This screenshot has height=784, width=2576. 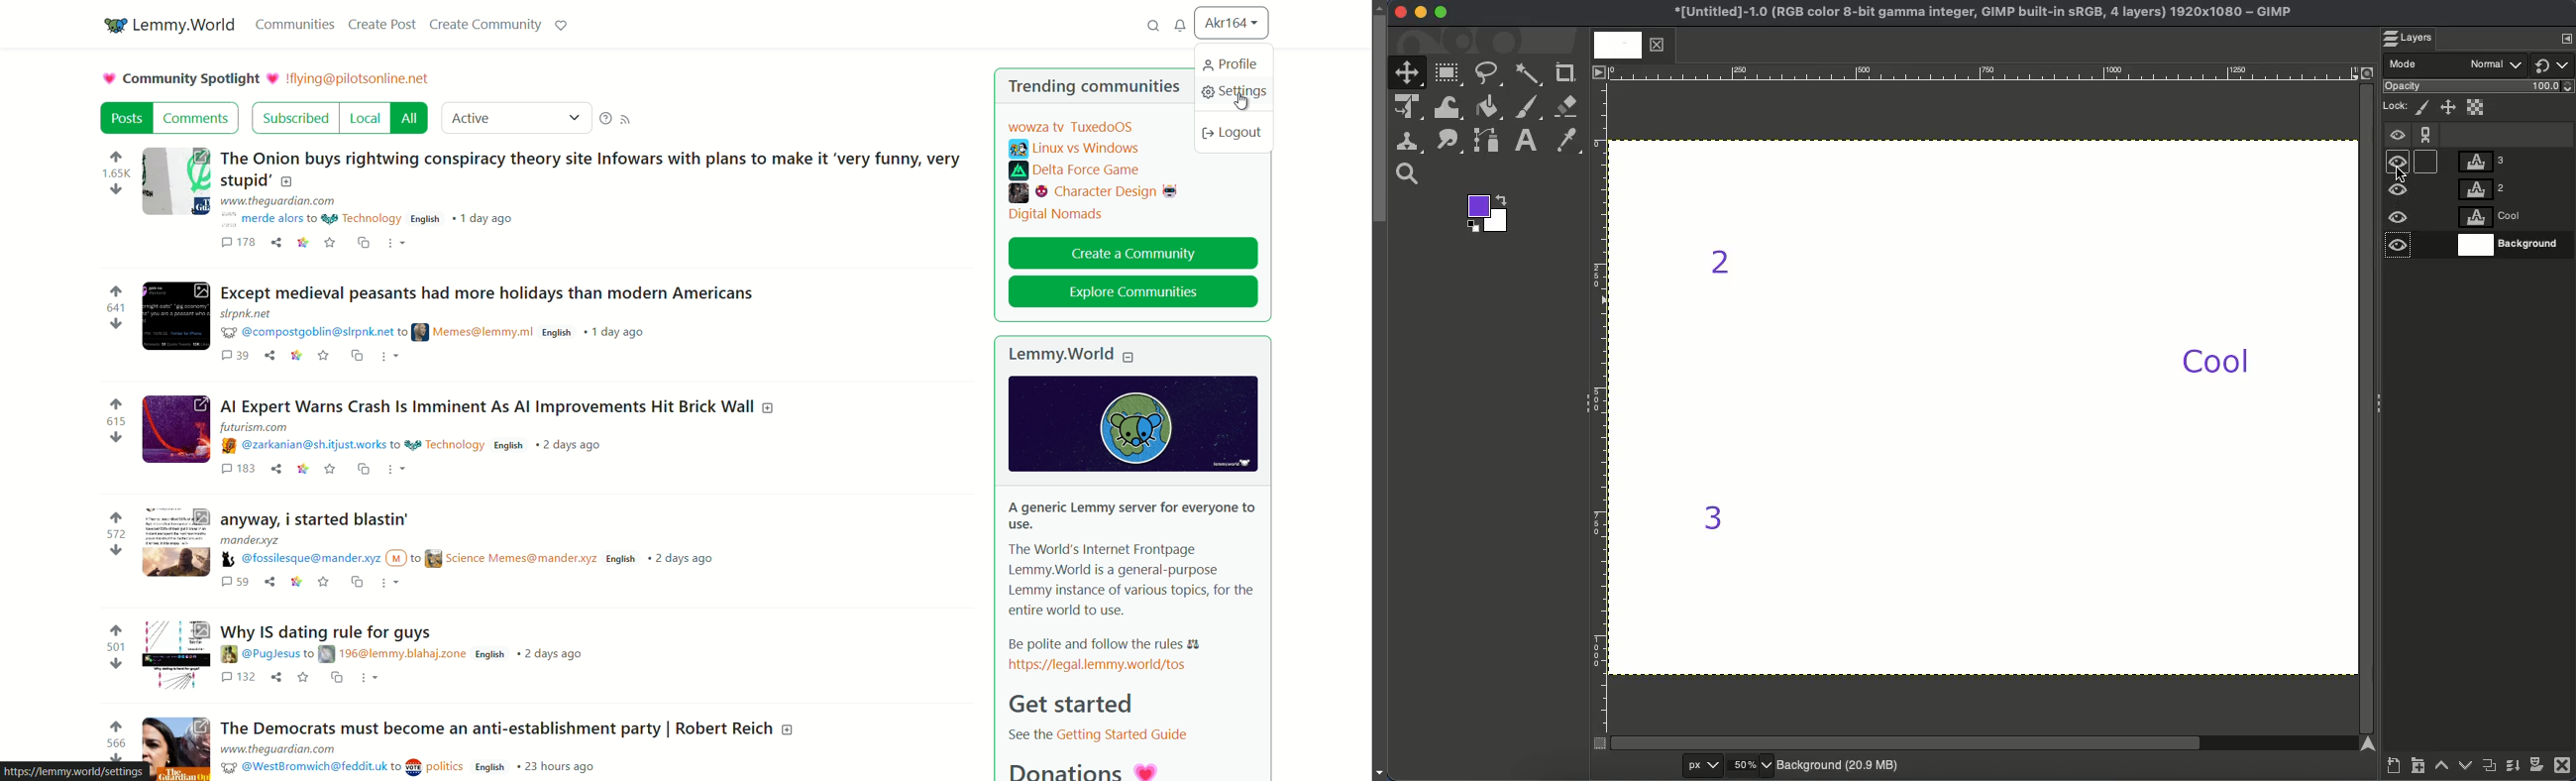 What do you see at coordinates (627, 120) in the screenshot?
I see `rss` at bounding box center [627, 120].